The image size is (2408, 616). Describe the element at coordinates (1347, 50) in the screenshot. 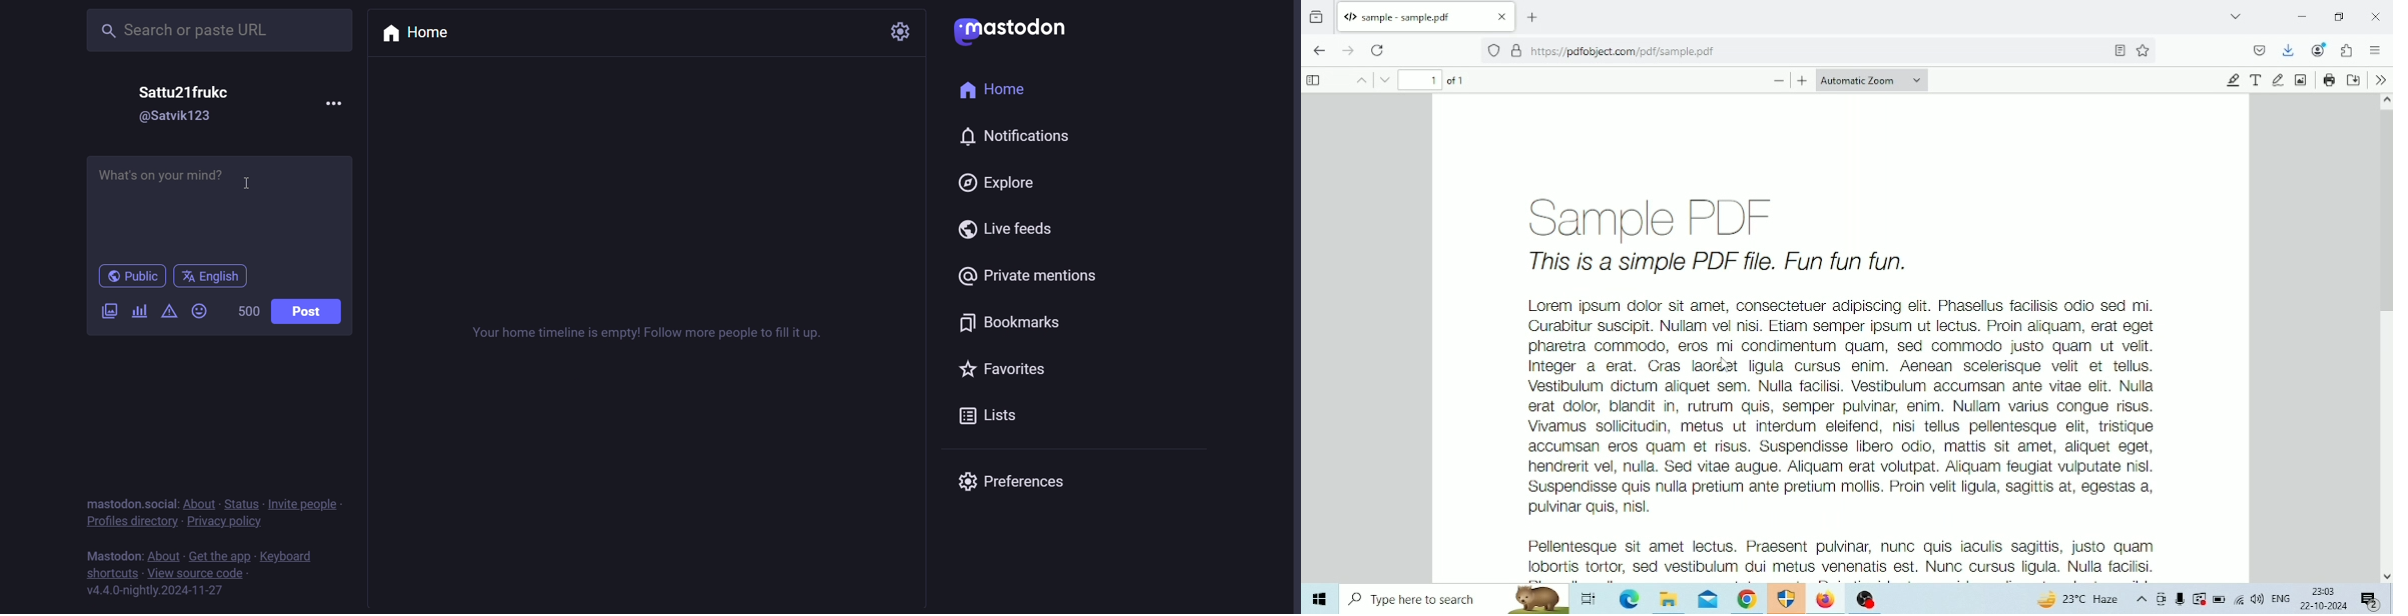

I see `Go forward one page` at that location.